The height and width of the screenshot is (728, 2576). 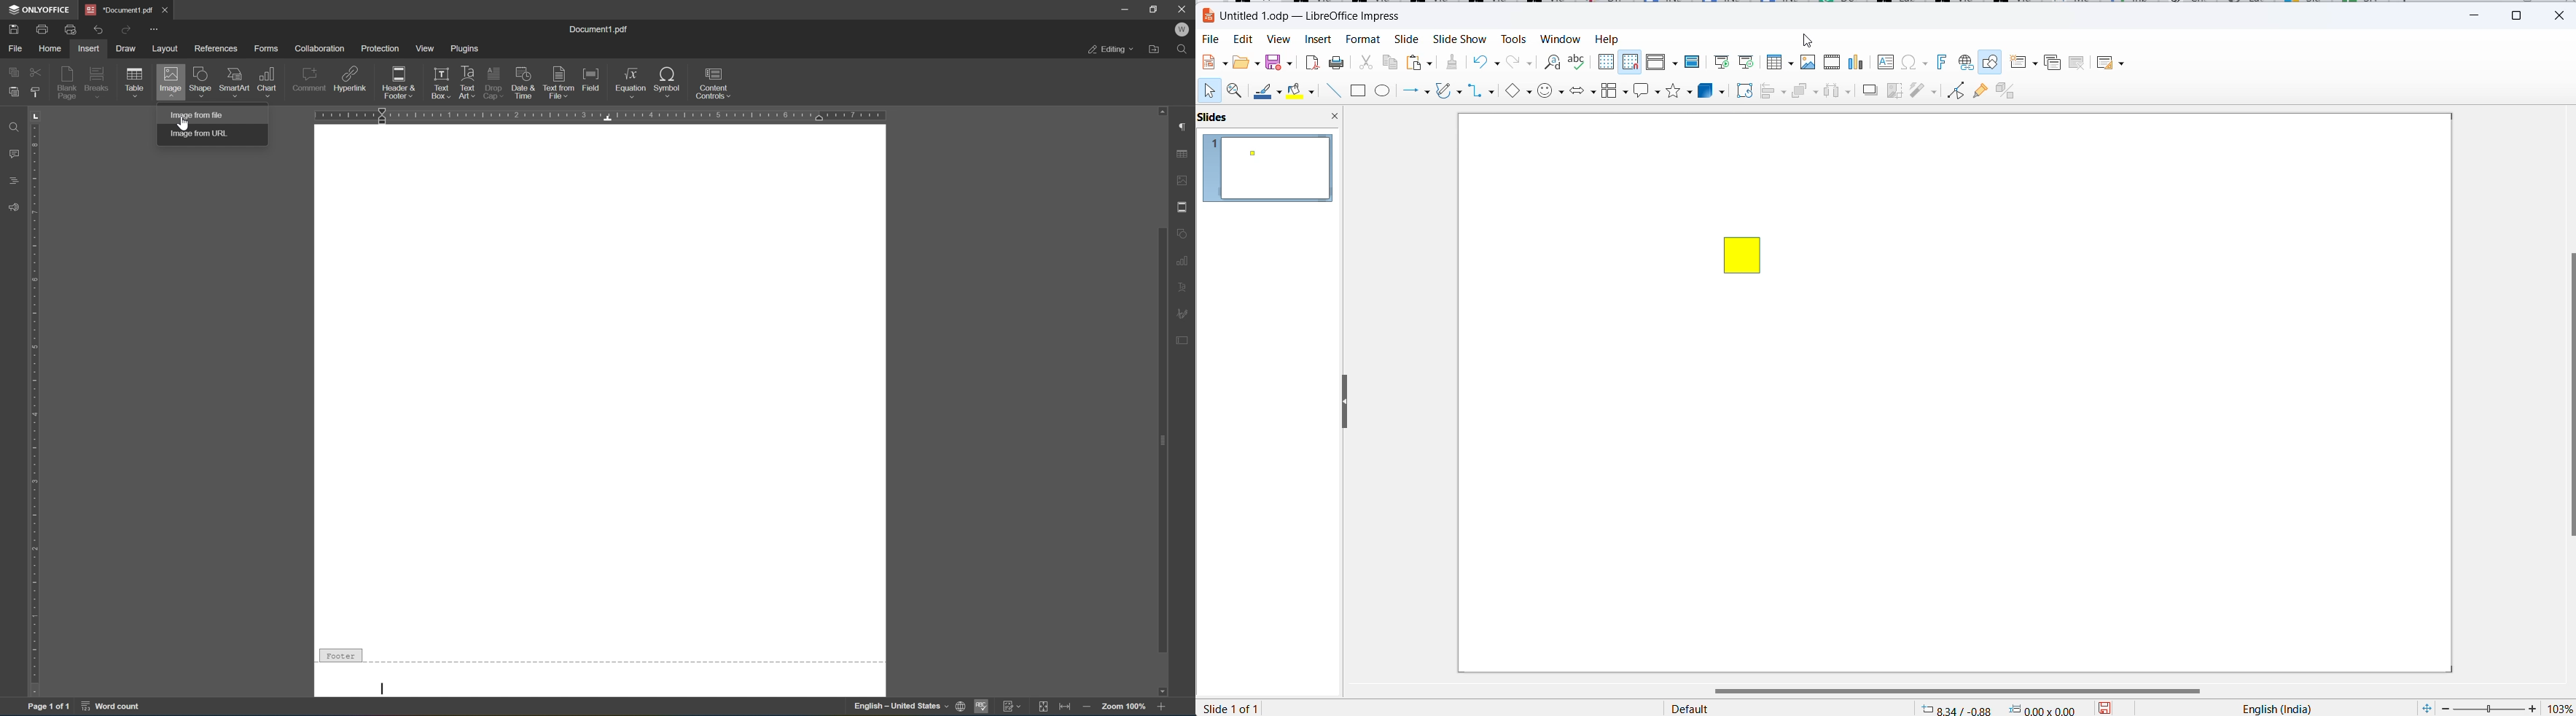 What do you see at coordinates (1339, 400) in the screenshot?
I see `resize` at bounding box center [1339, 400].